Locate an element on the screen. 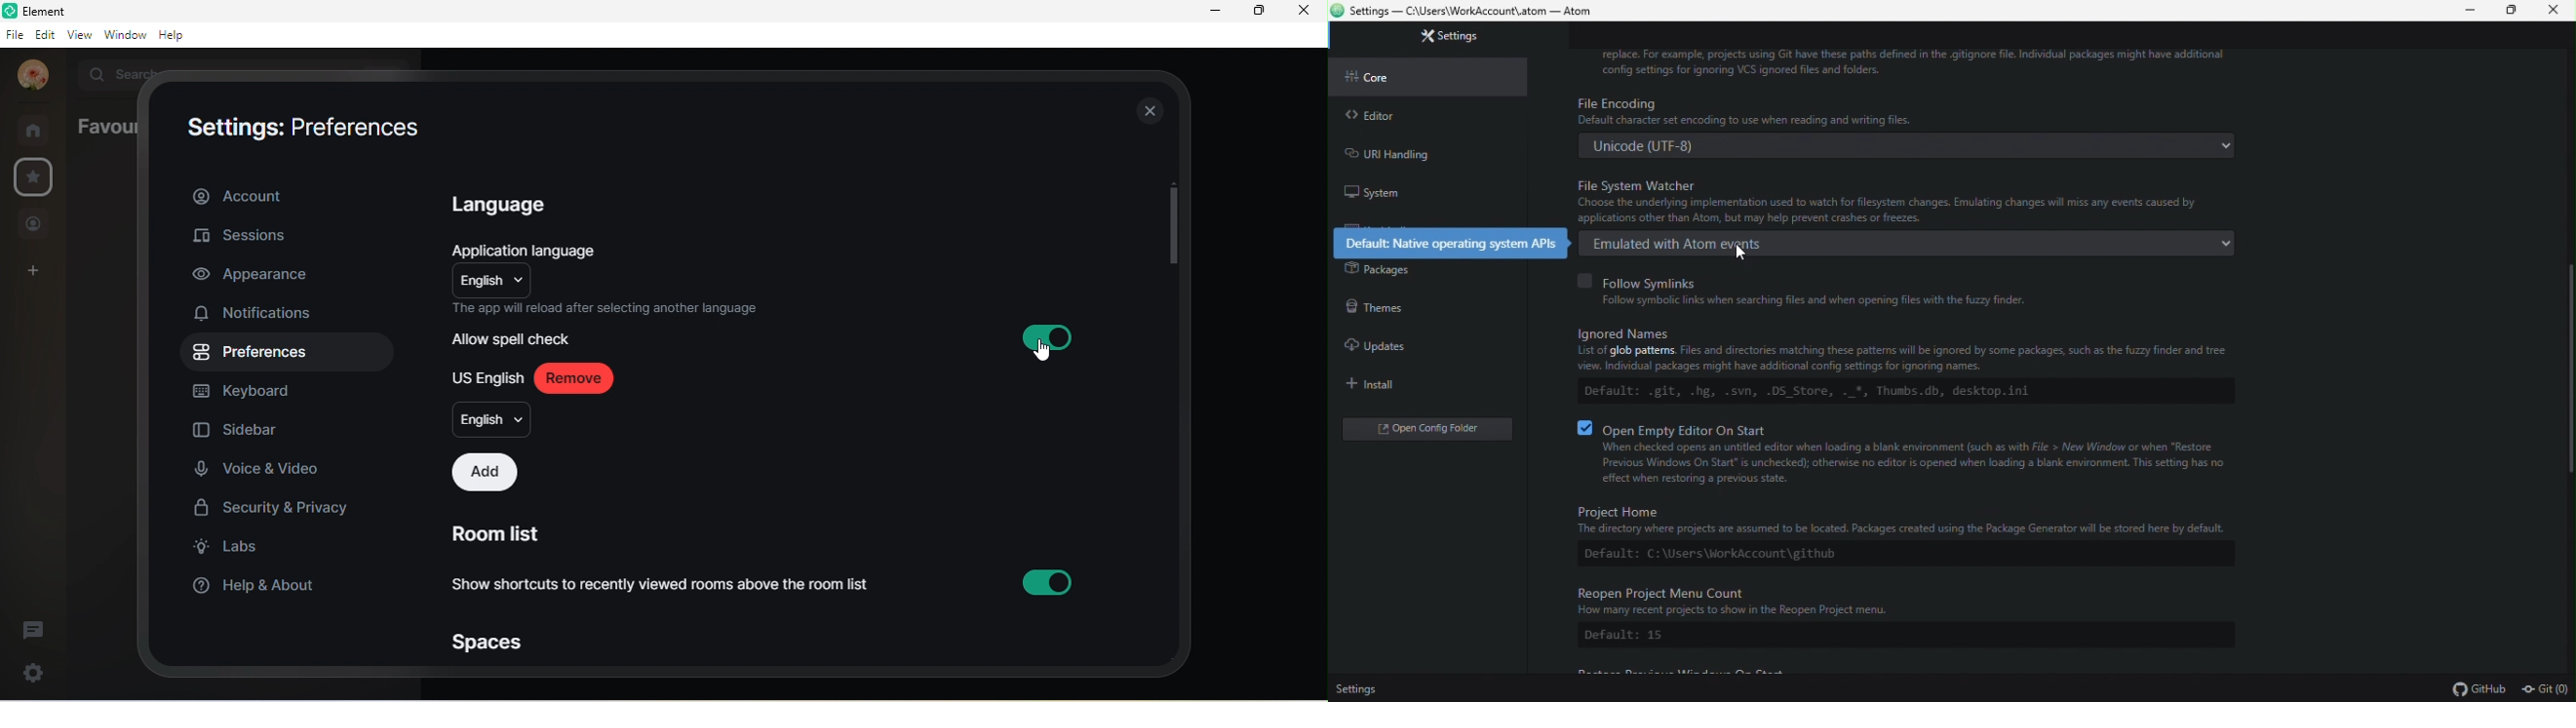 This screenshot has height=728, width=2576. editor is located at coordinates (1412, 119).